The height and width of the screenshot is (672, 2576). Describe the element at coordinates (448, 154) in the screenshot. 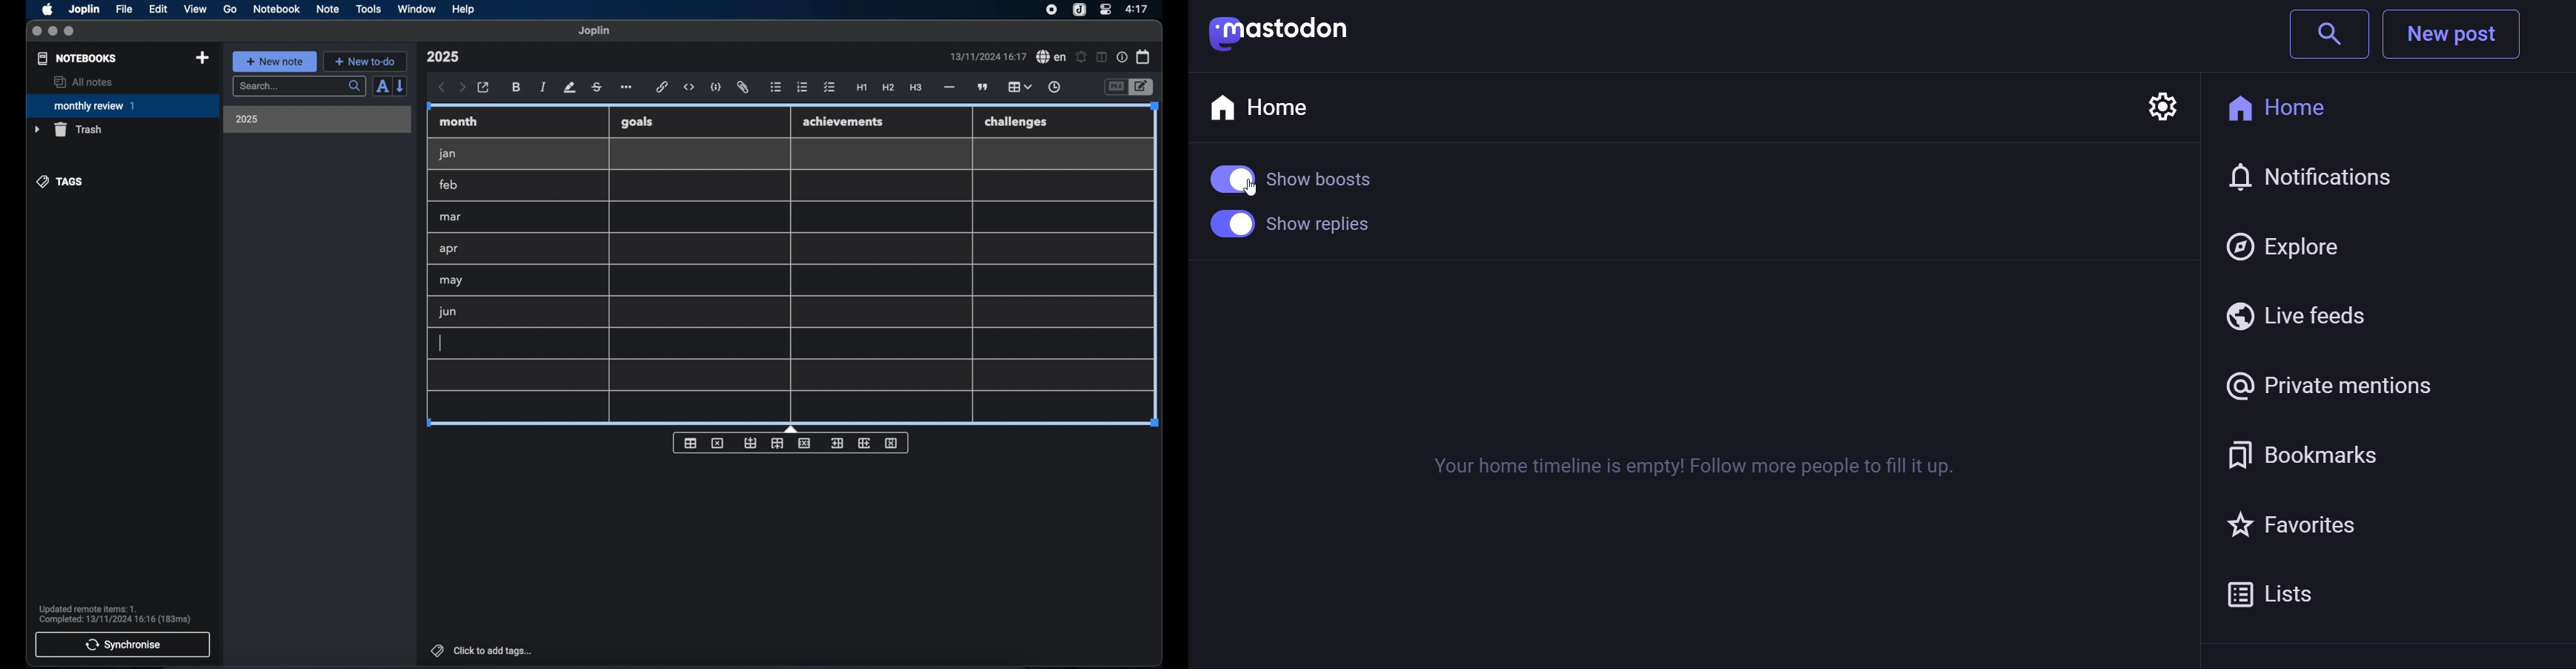

I see `jan` at that location.